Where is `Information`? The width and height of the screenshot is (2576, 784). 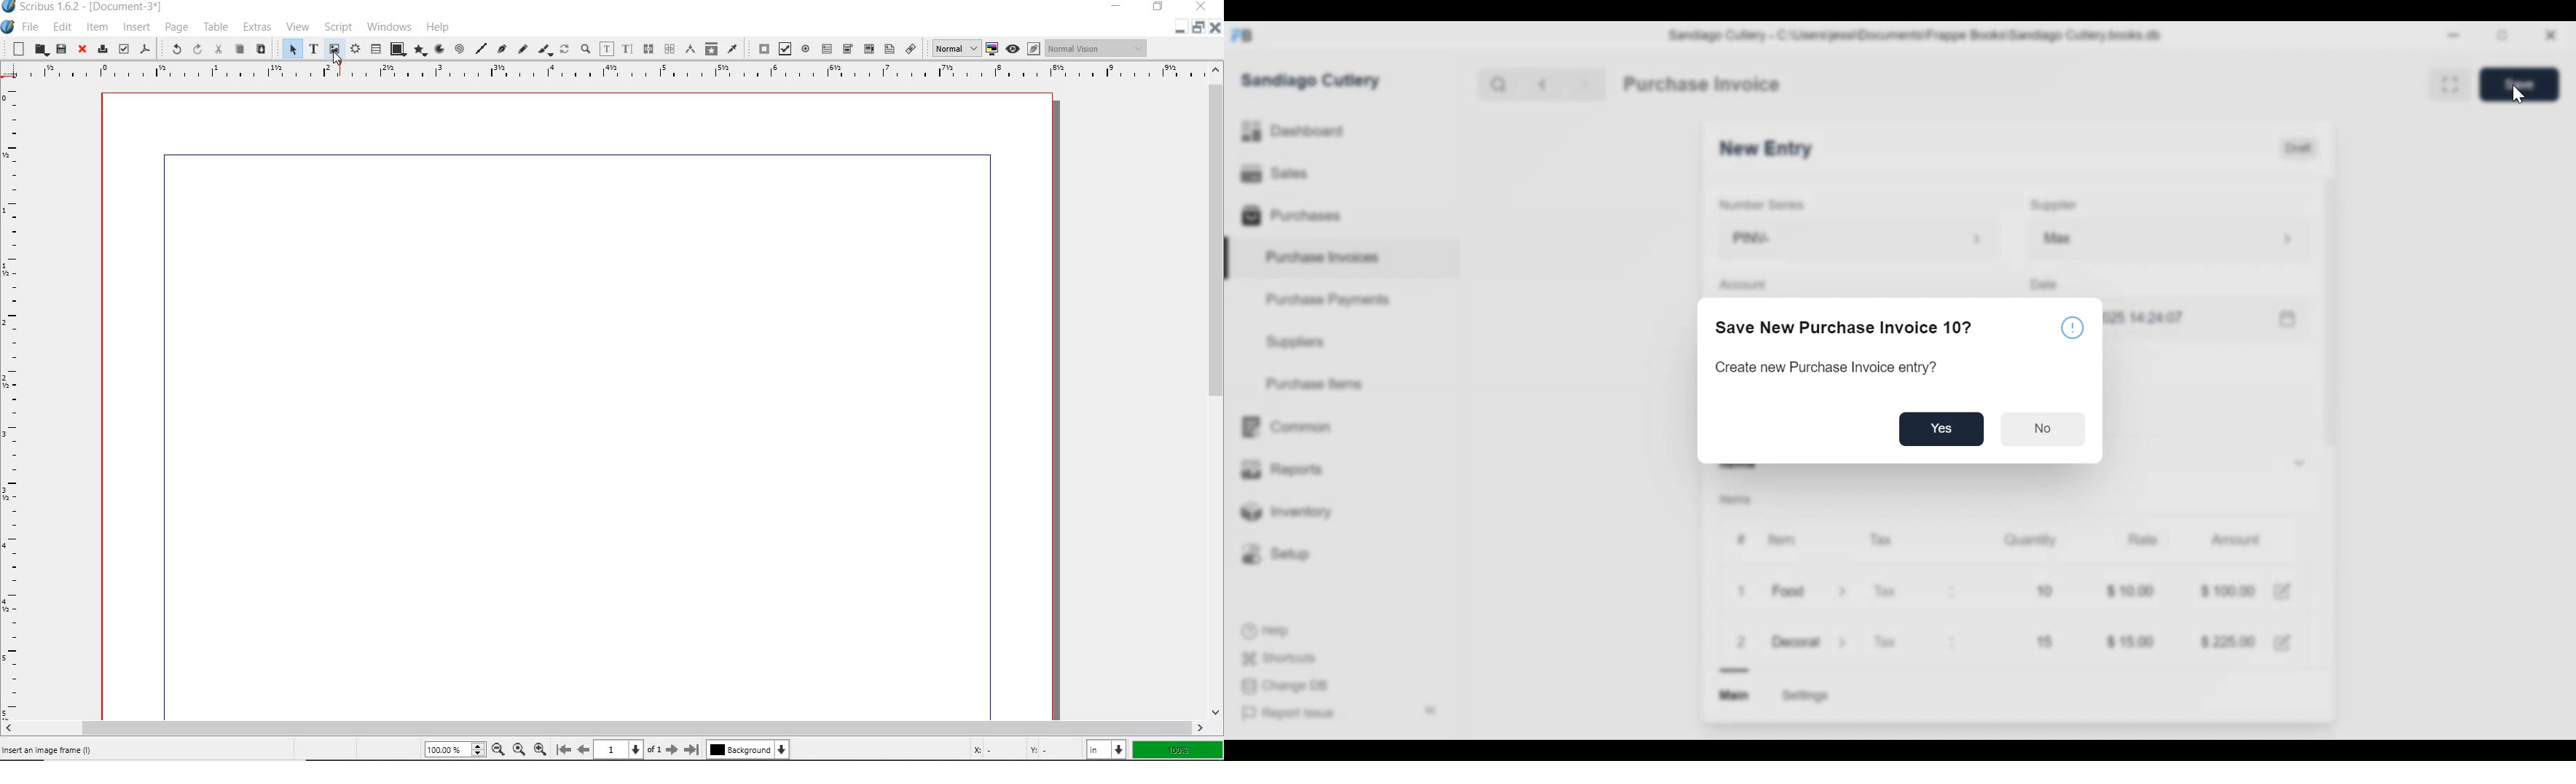
Information is located at coordinates (2074, 329).